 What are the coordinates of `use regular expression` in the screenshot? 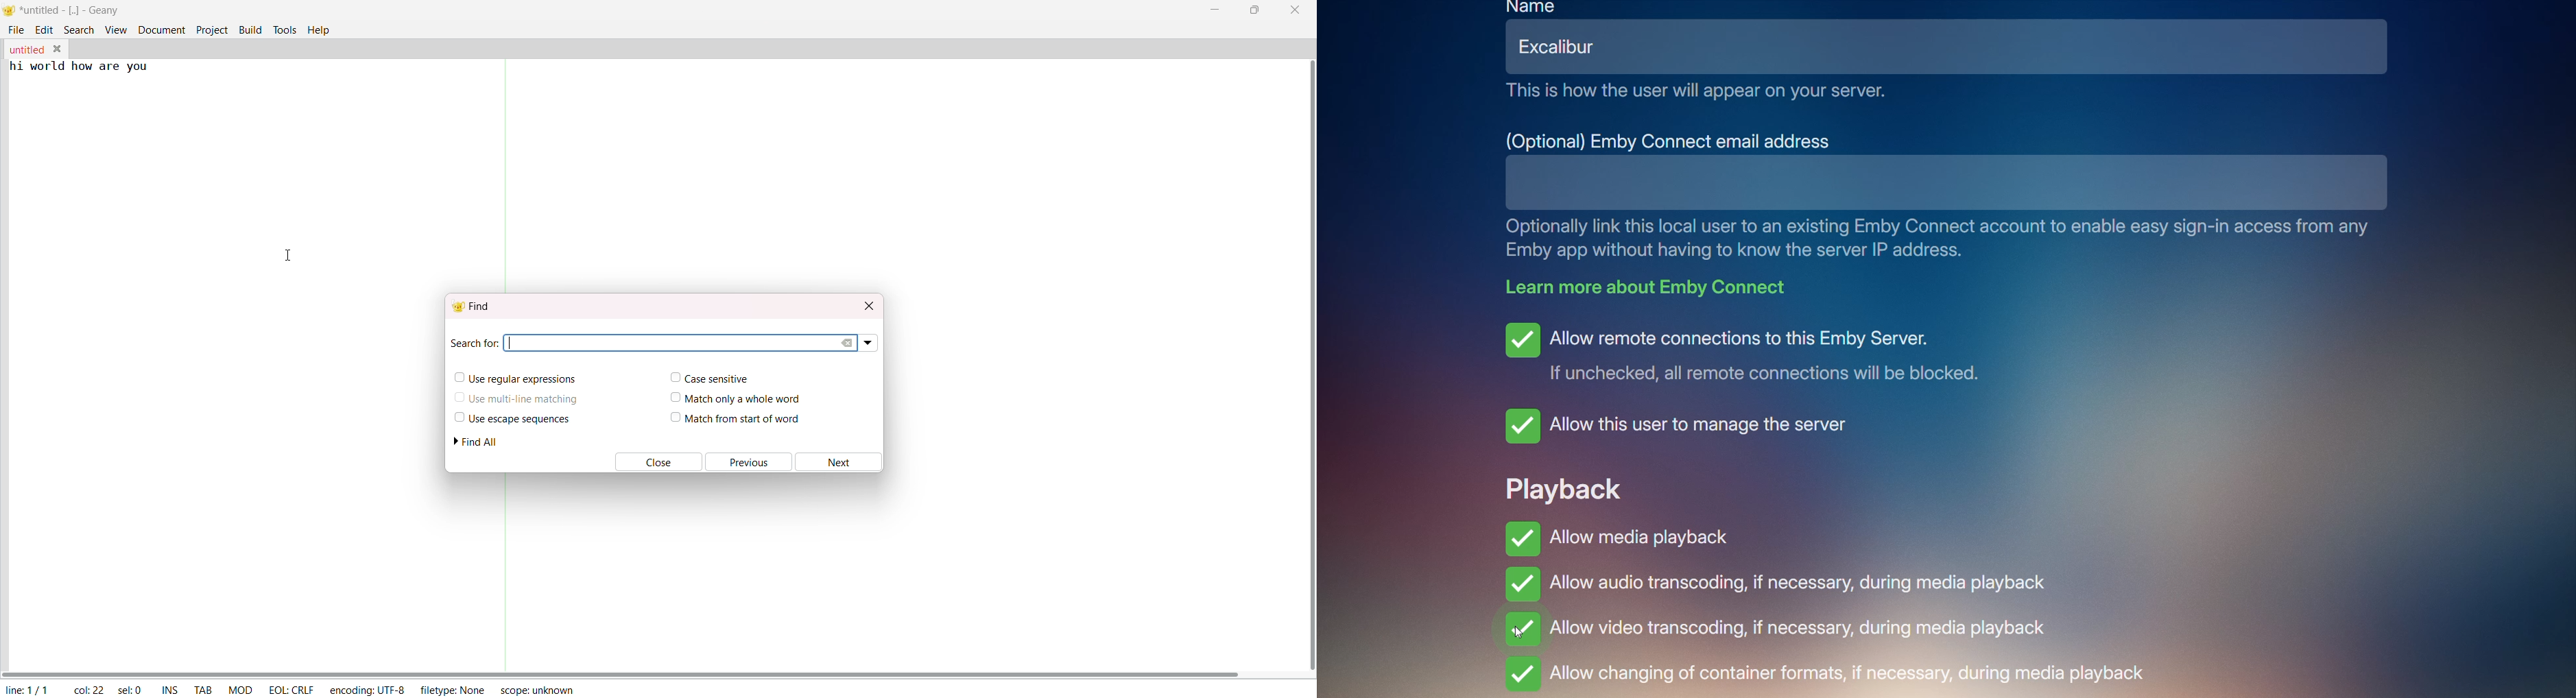 It's located at (517, 376).